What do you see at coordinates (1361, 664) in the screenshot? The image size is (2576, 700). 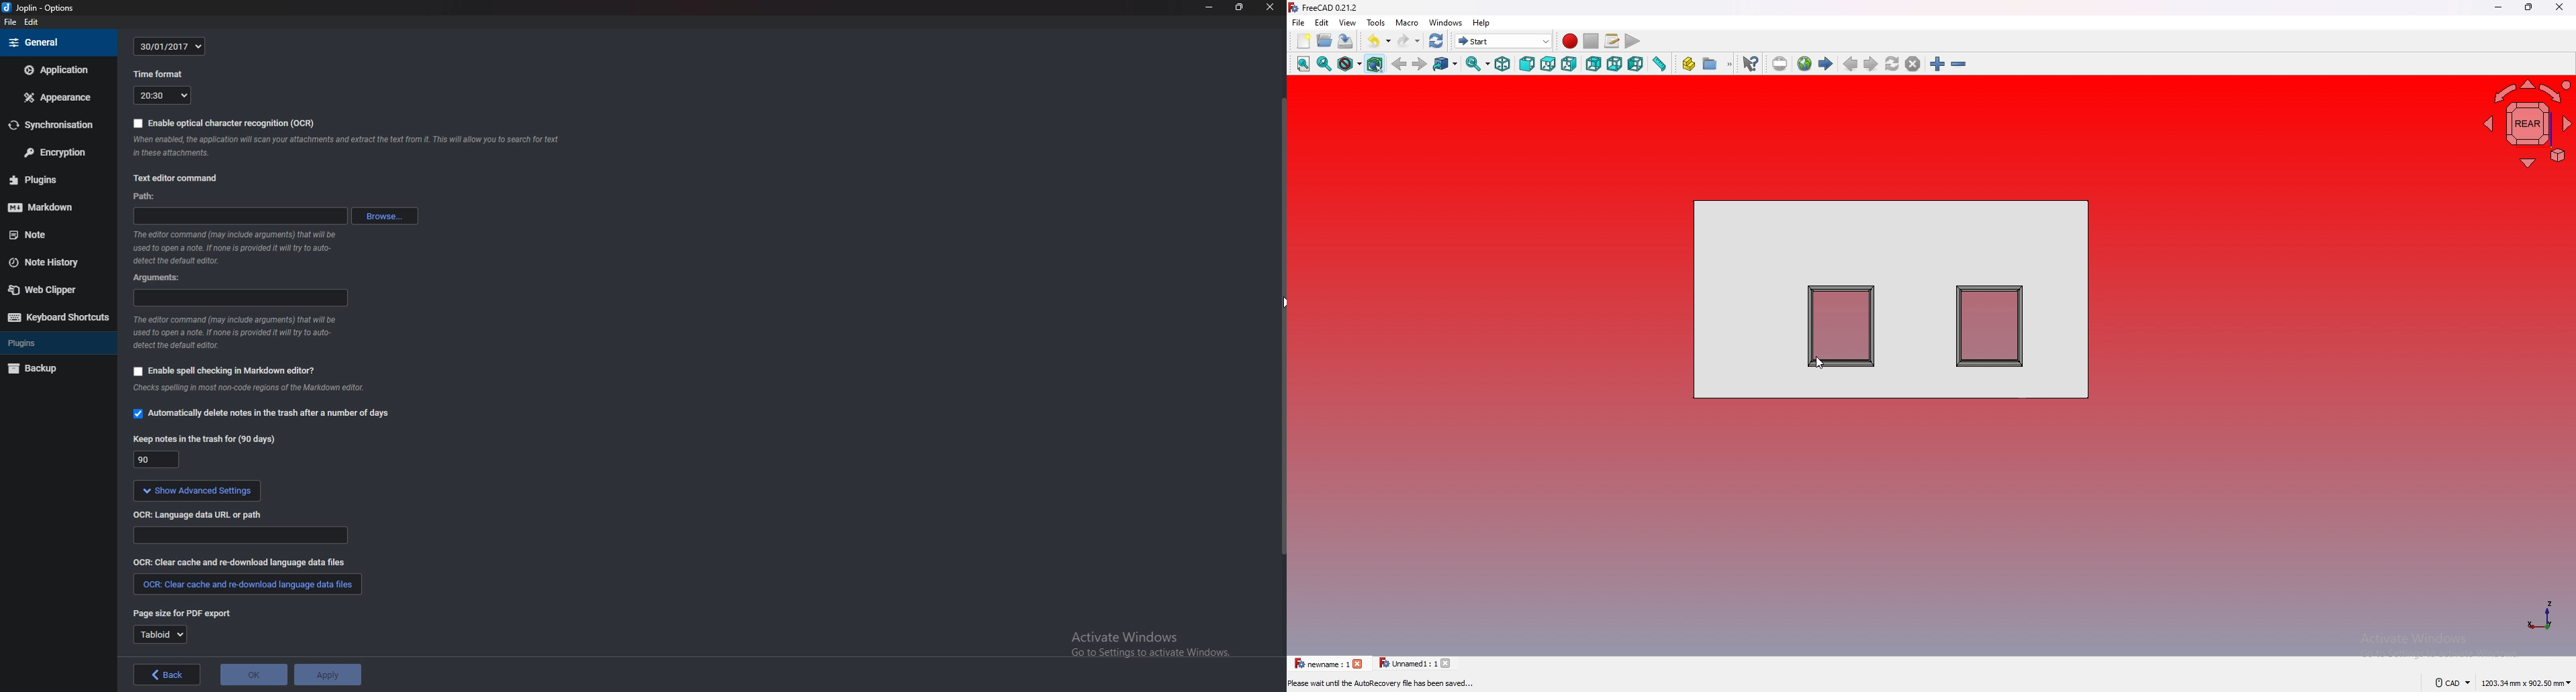 I see `close tab` at bounding box center [1361, 664].